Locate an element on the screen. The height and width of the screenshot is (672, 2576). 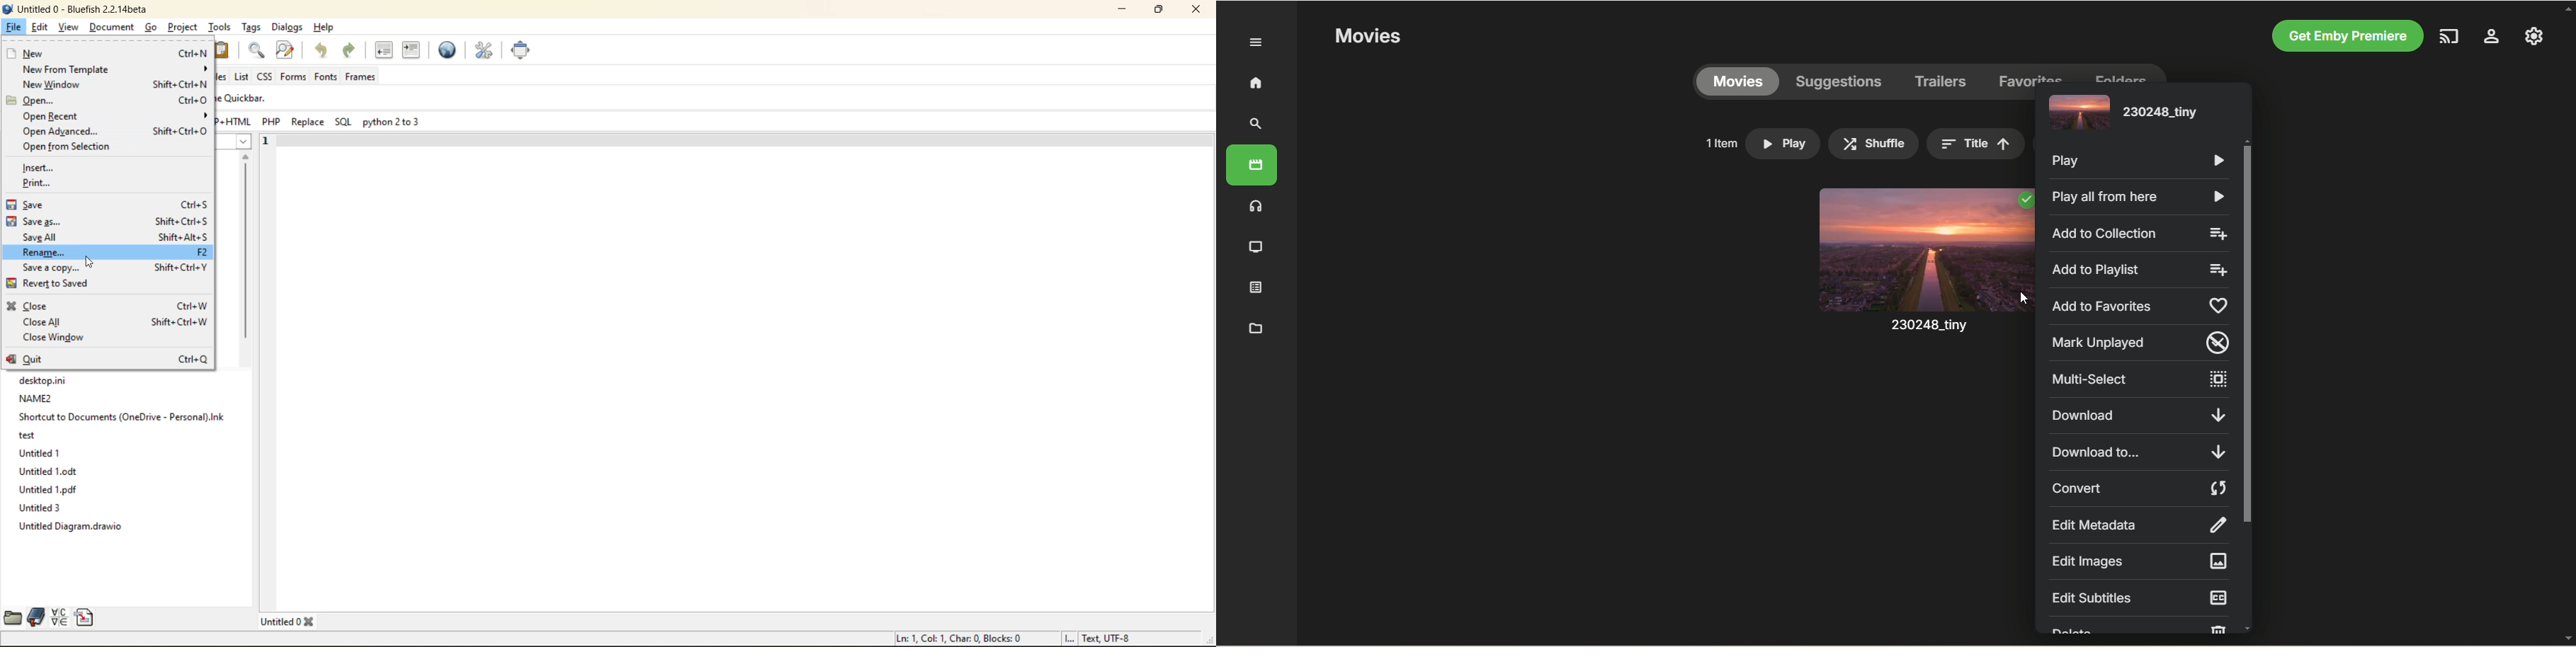
quit is located at coordinates (46, 360).